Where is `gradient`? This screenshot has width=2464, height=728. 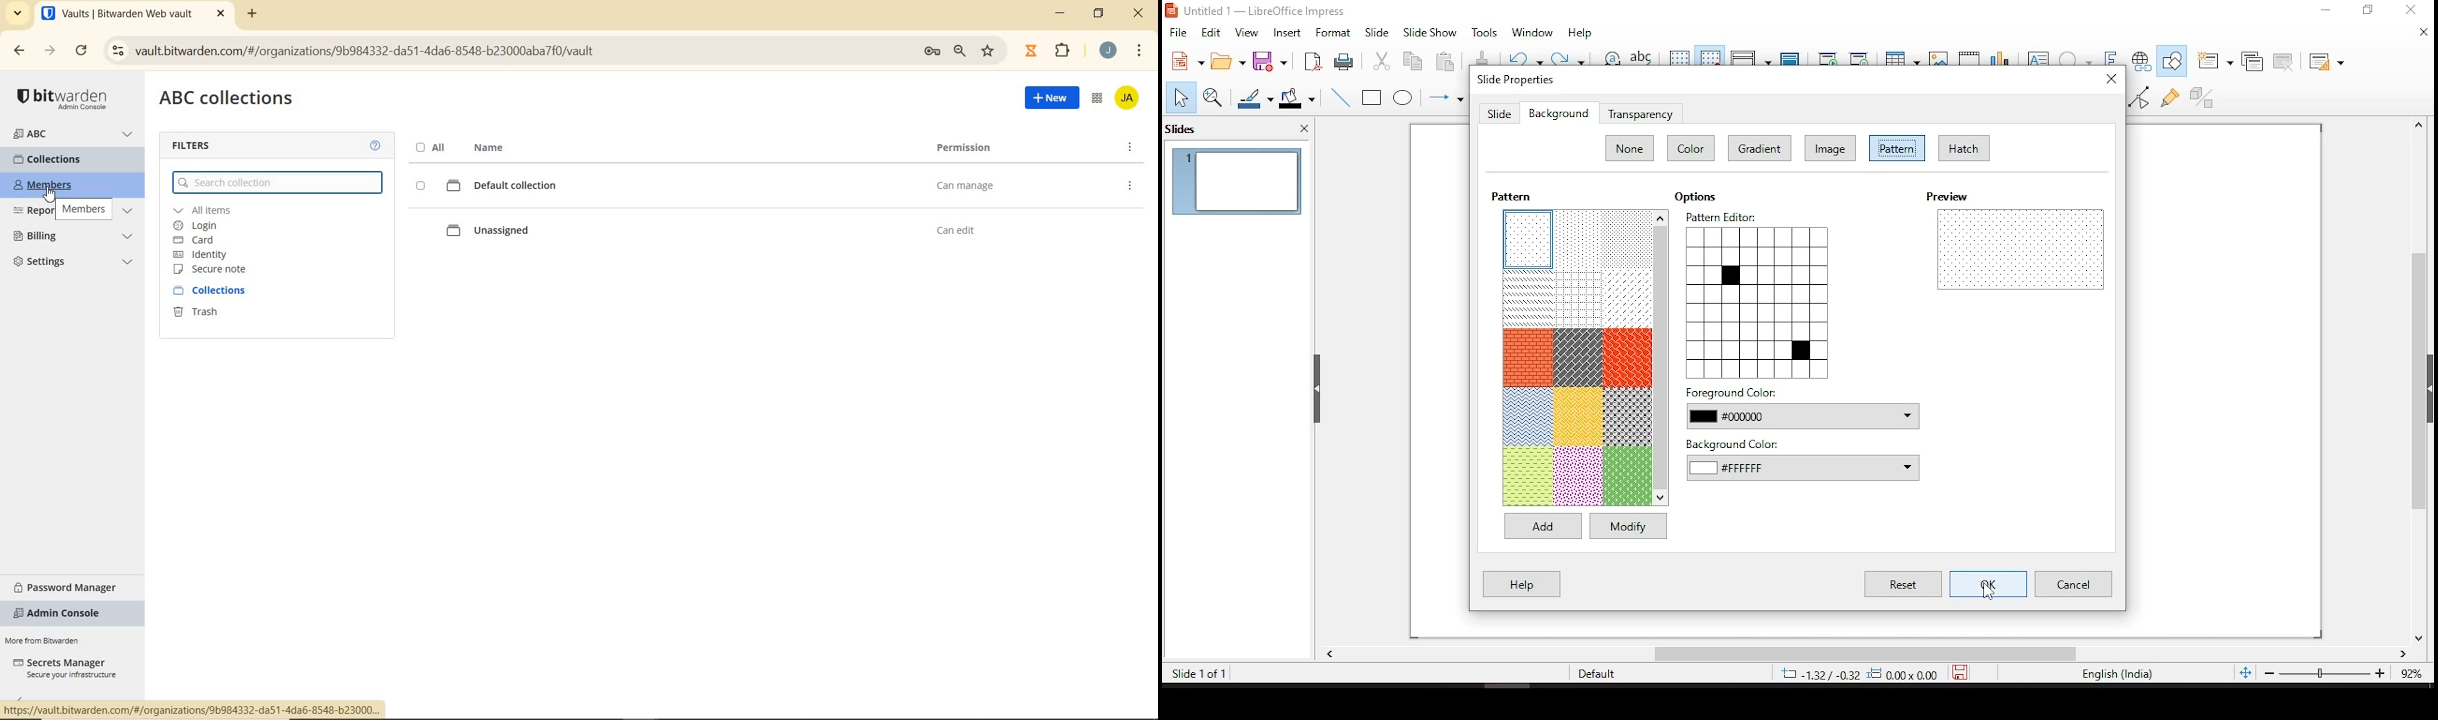
gradient is located at coordinates (1761, 147).